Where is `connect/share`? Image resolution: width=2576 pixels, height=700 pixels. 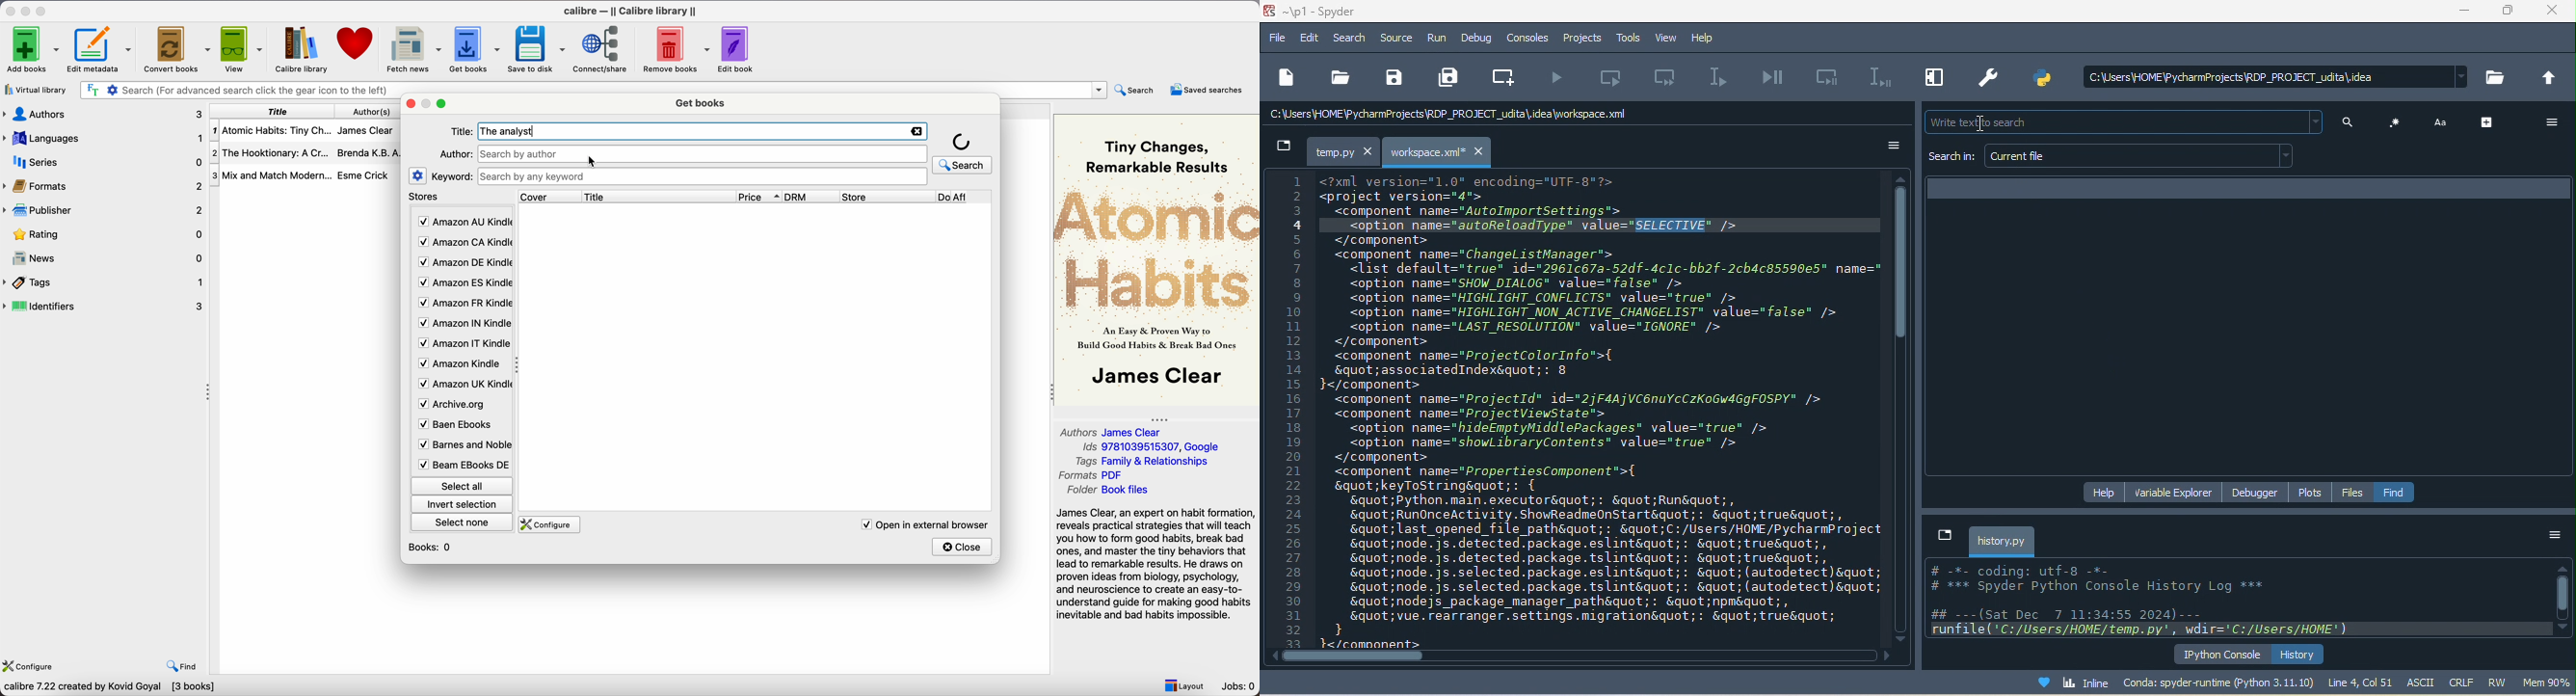 connect/share is located at coordinates (602, 49).